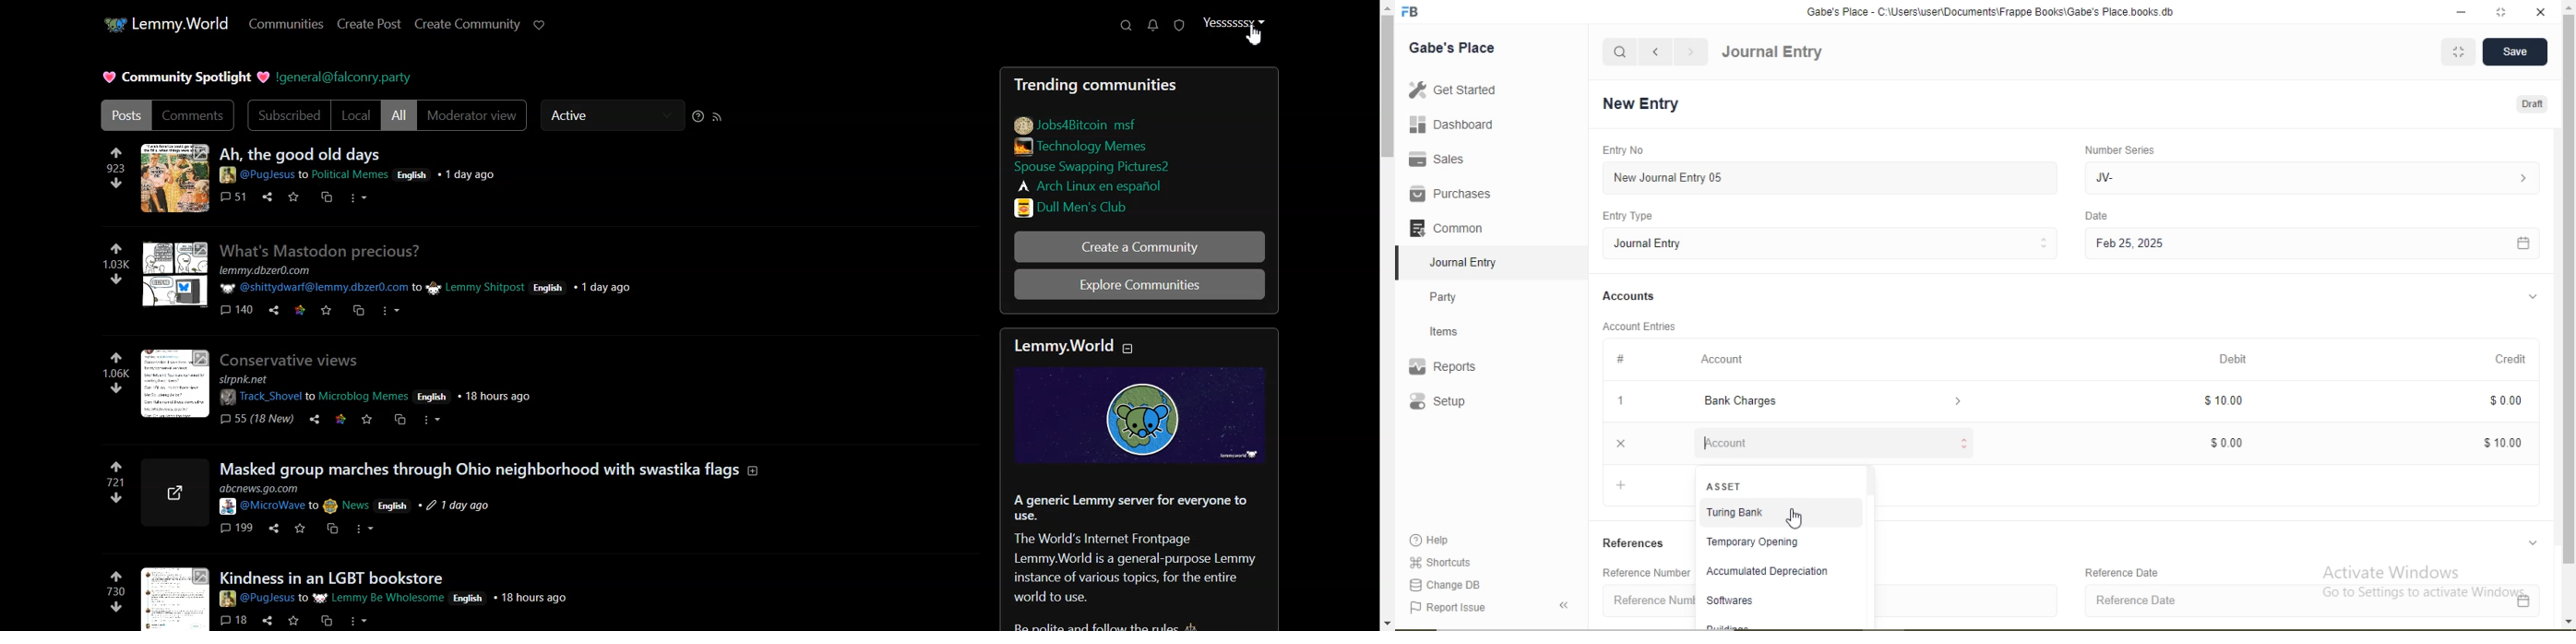  I want to click on Account, so click(1829, 443).